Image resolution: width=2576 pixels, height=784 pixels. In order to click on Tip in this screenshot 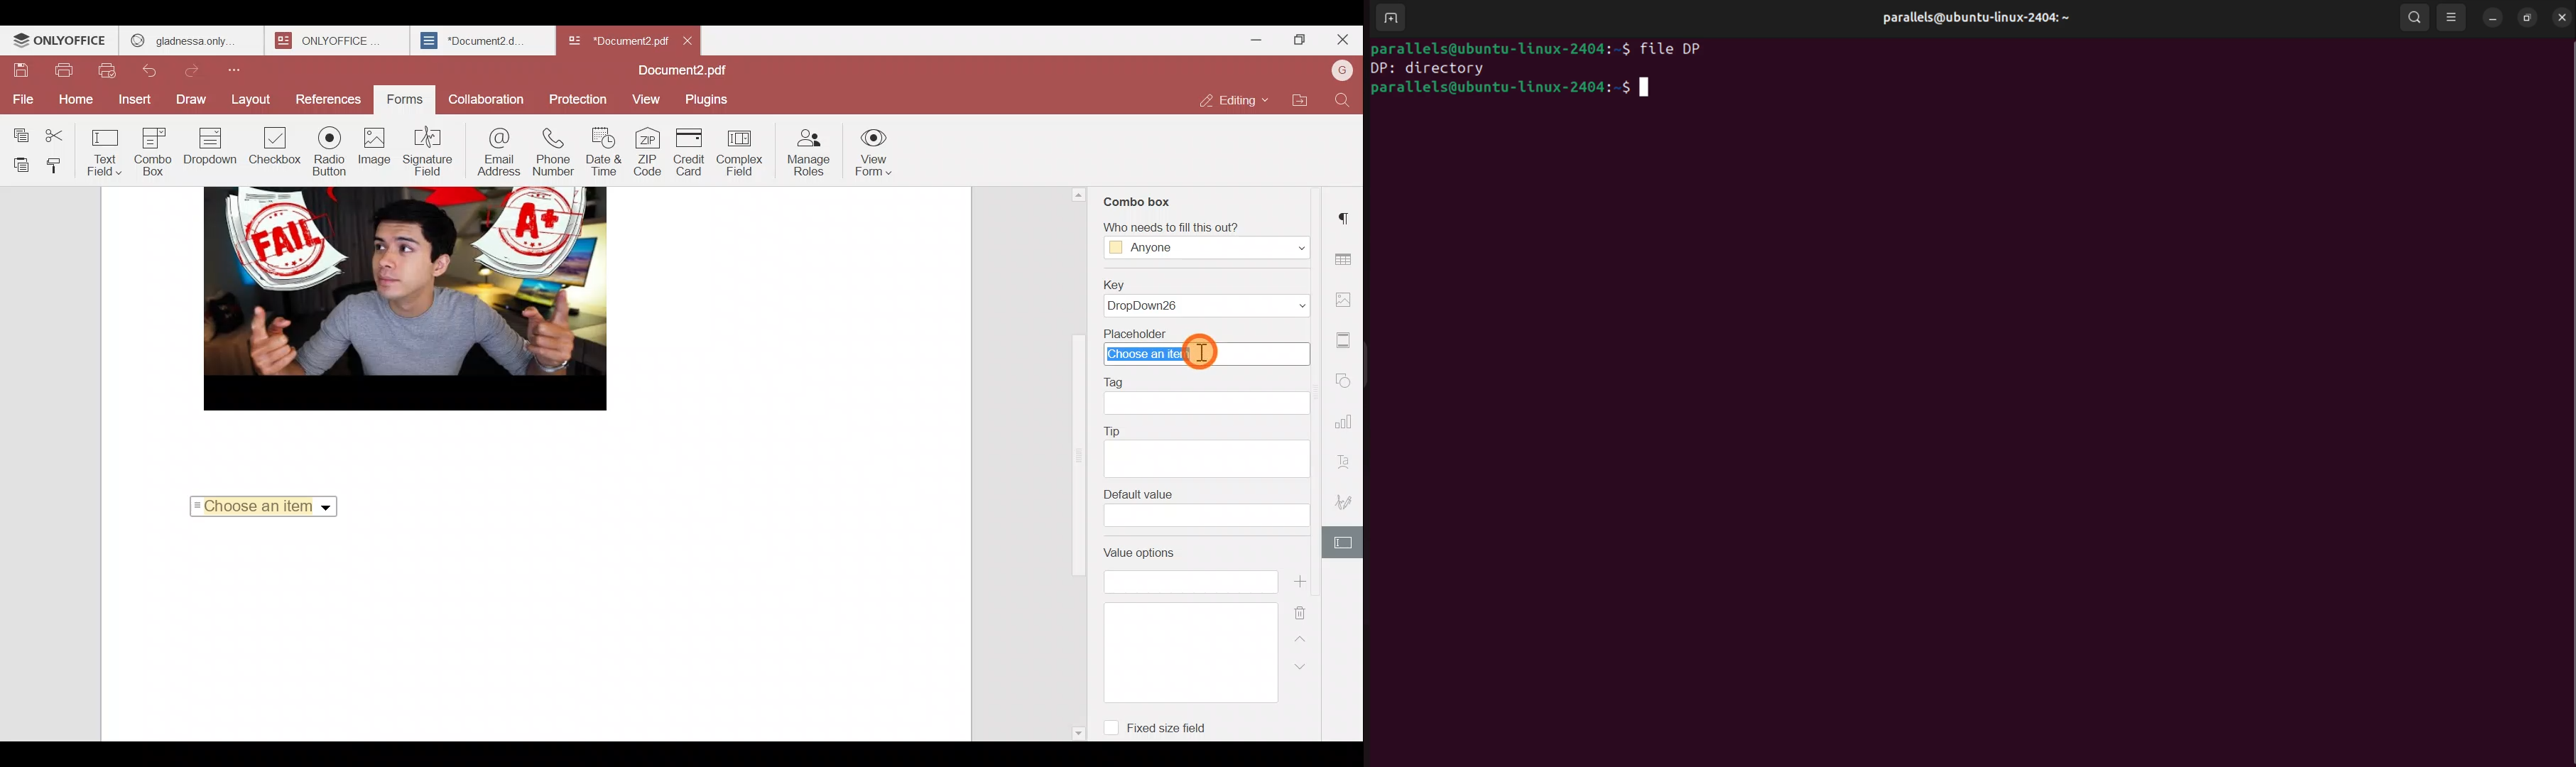, I will do `click(1207, 449)`.